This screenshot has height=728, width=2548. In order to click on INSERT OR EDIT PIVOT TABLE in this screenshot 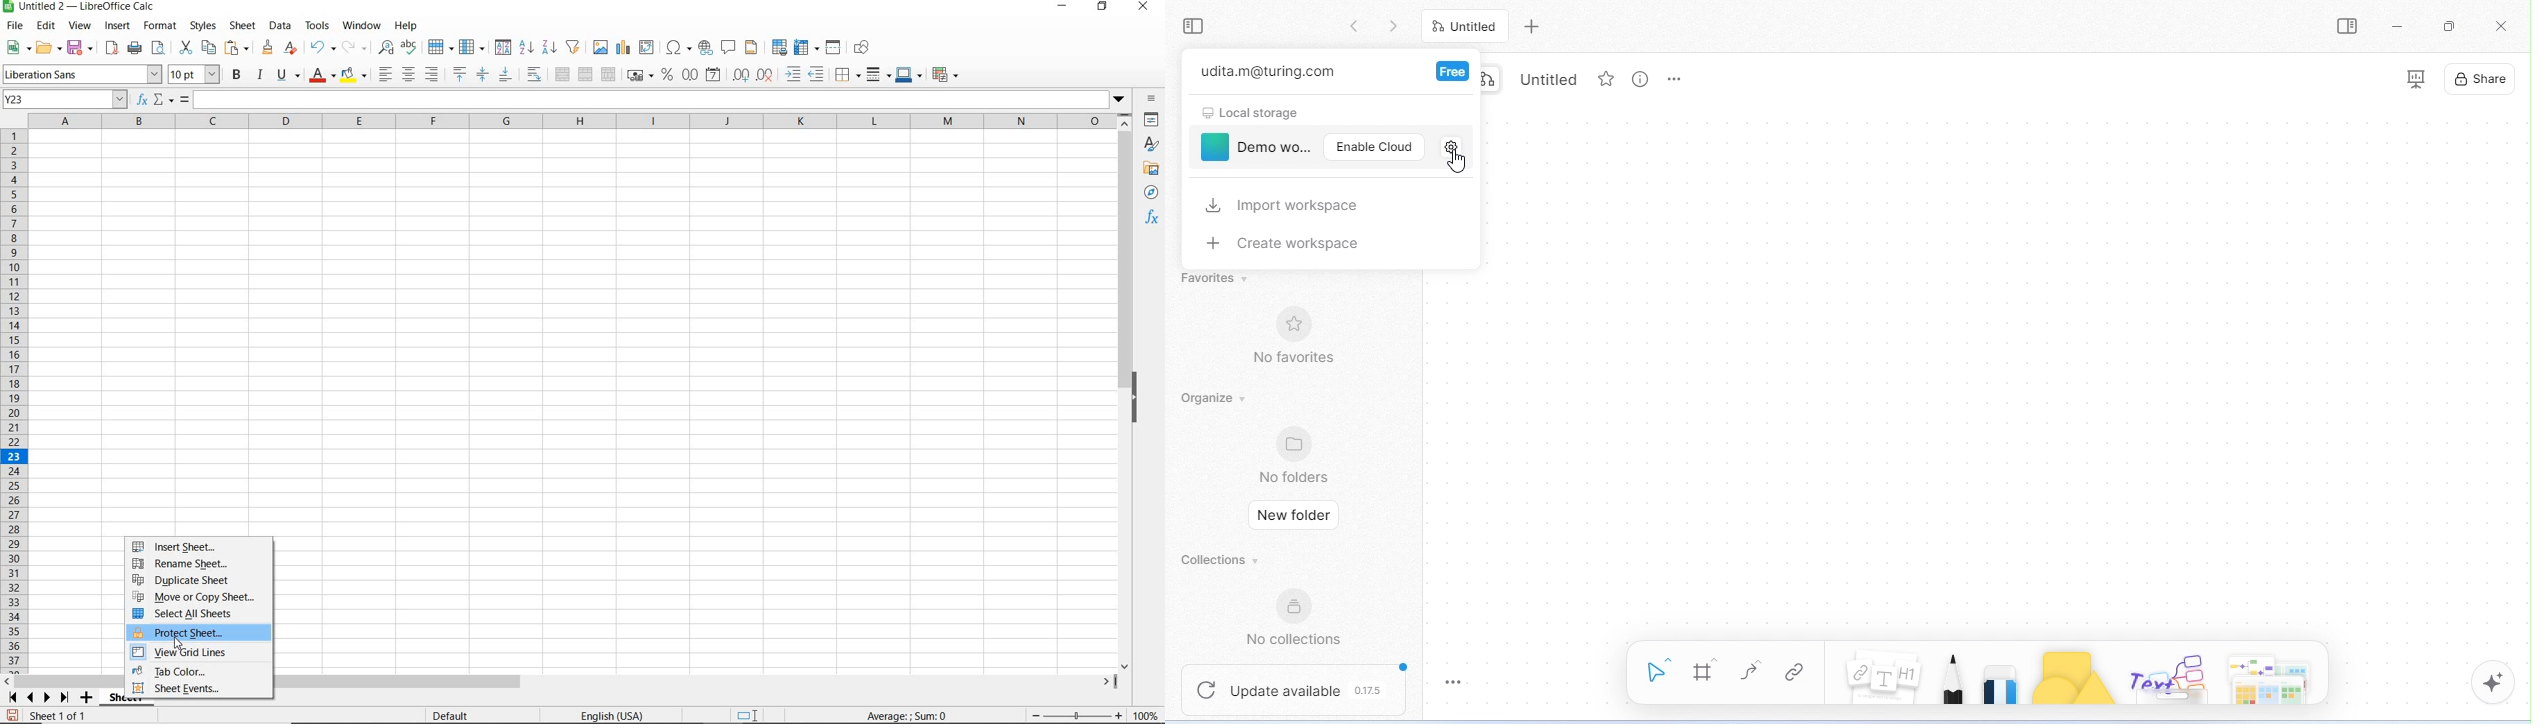, I will do `click(647, 47)`.